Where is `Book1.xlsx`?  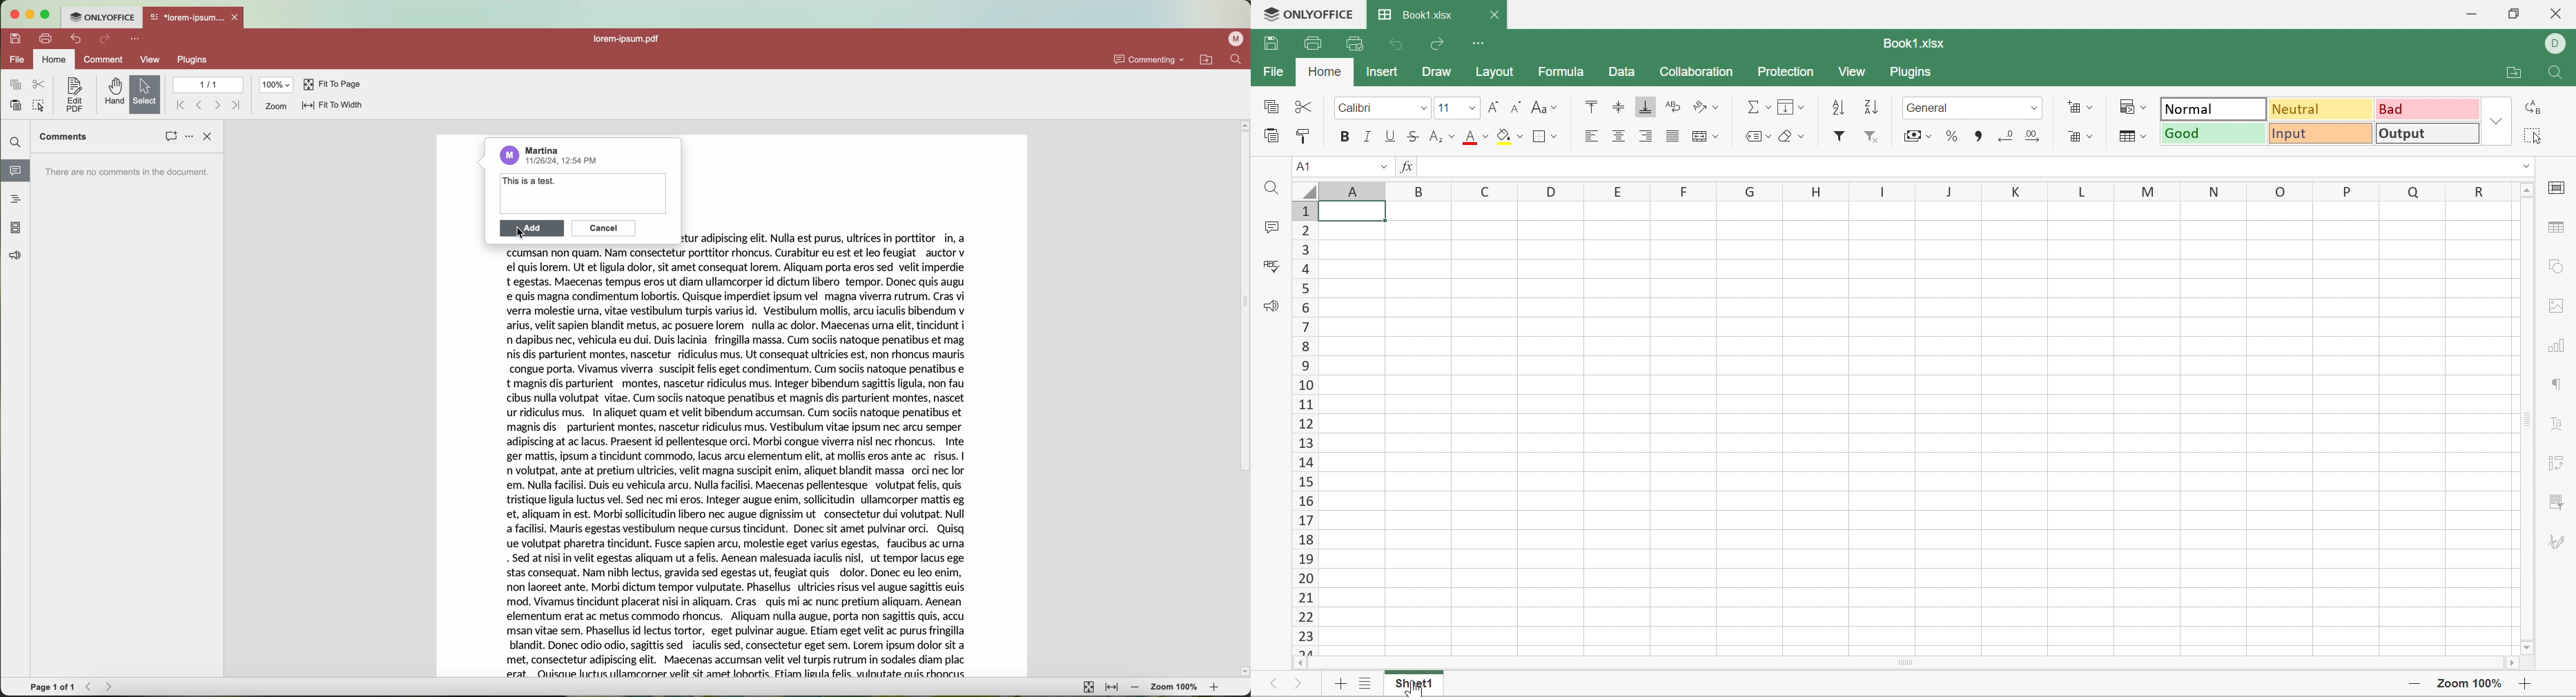
Book1.xlsx is located at coordinates (1913, 43).